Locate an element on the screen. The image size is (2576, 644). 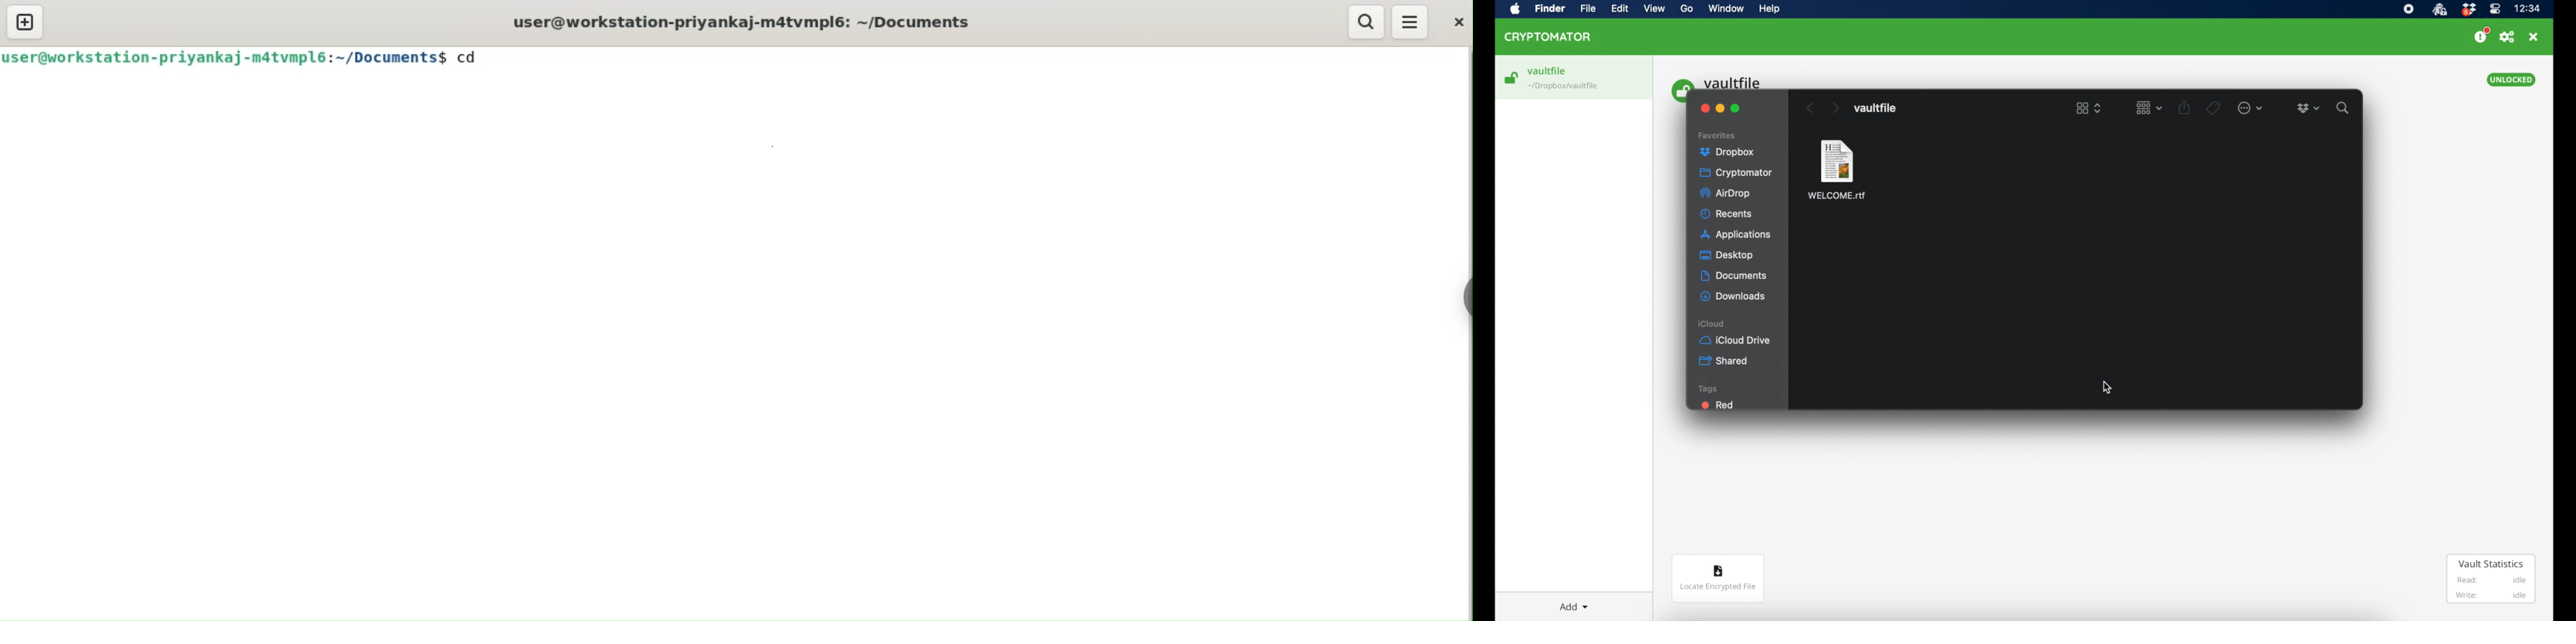
downloads is located at coordinates (1734, 297).